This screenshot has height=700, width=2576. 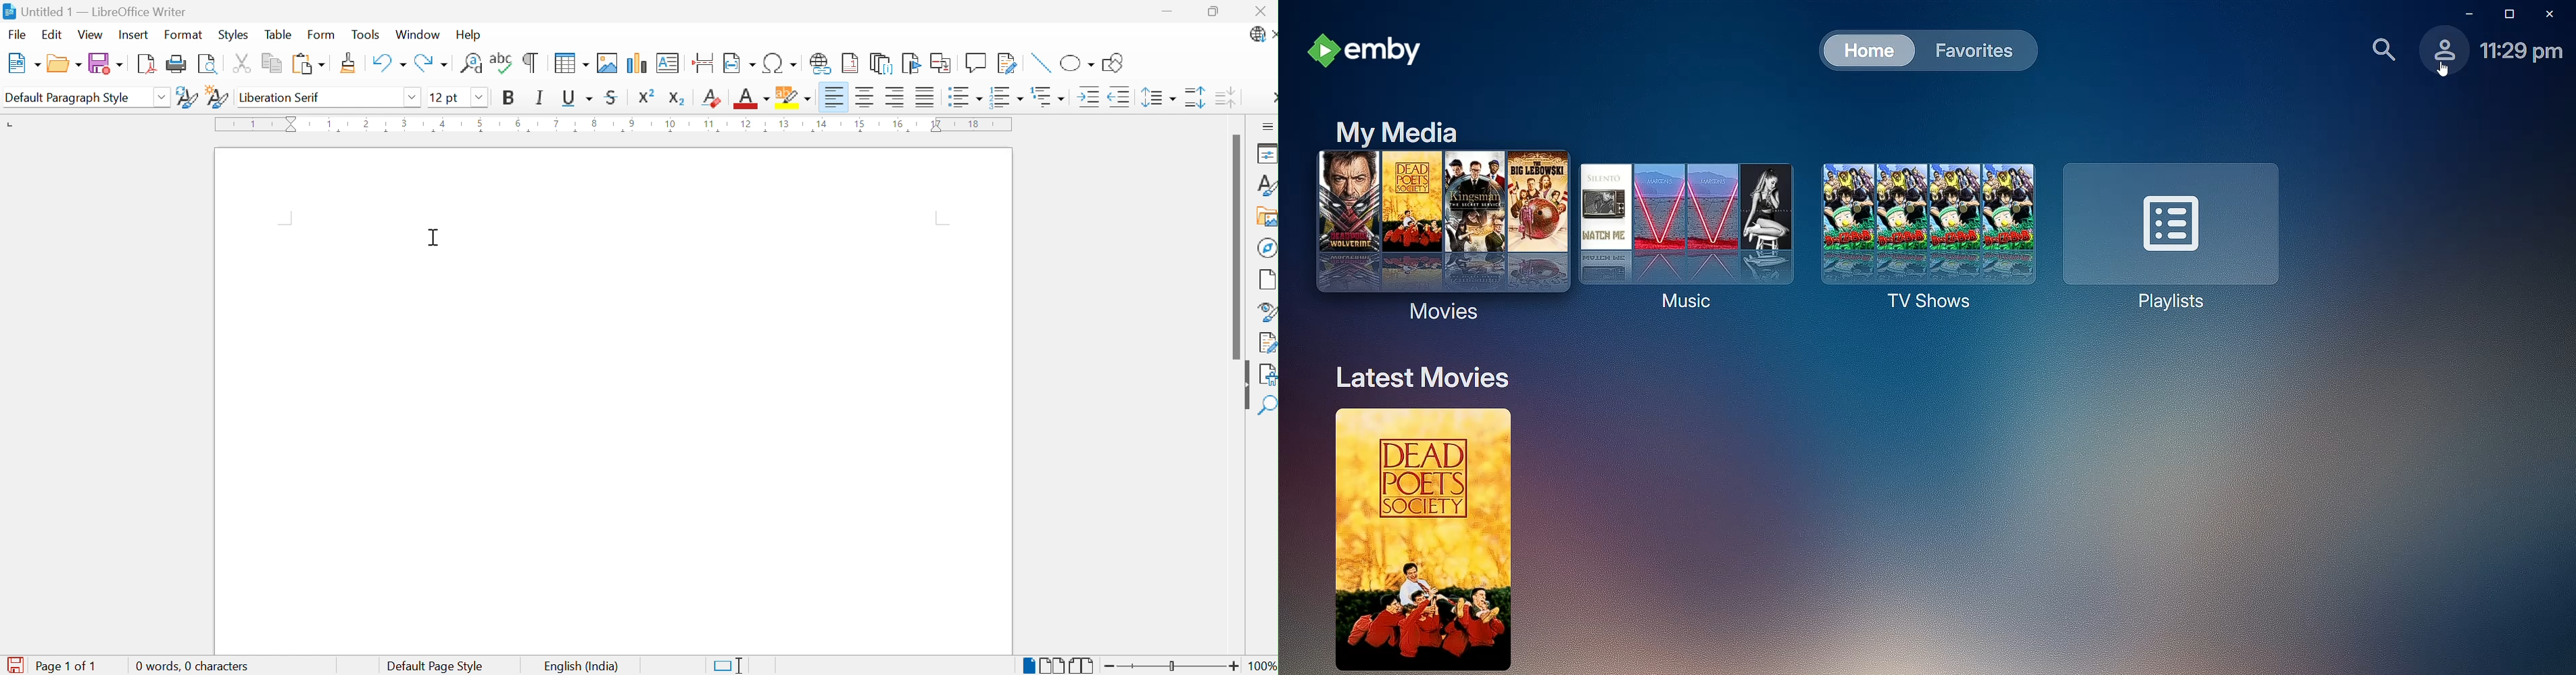 What do you see at coordinates (446, 96) in the screenshot?
I see `12 pt` at bounding box center [446, 96].